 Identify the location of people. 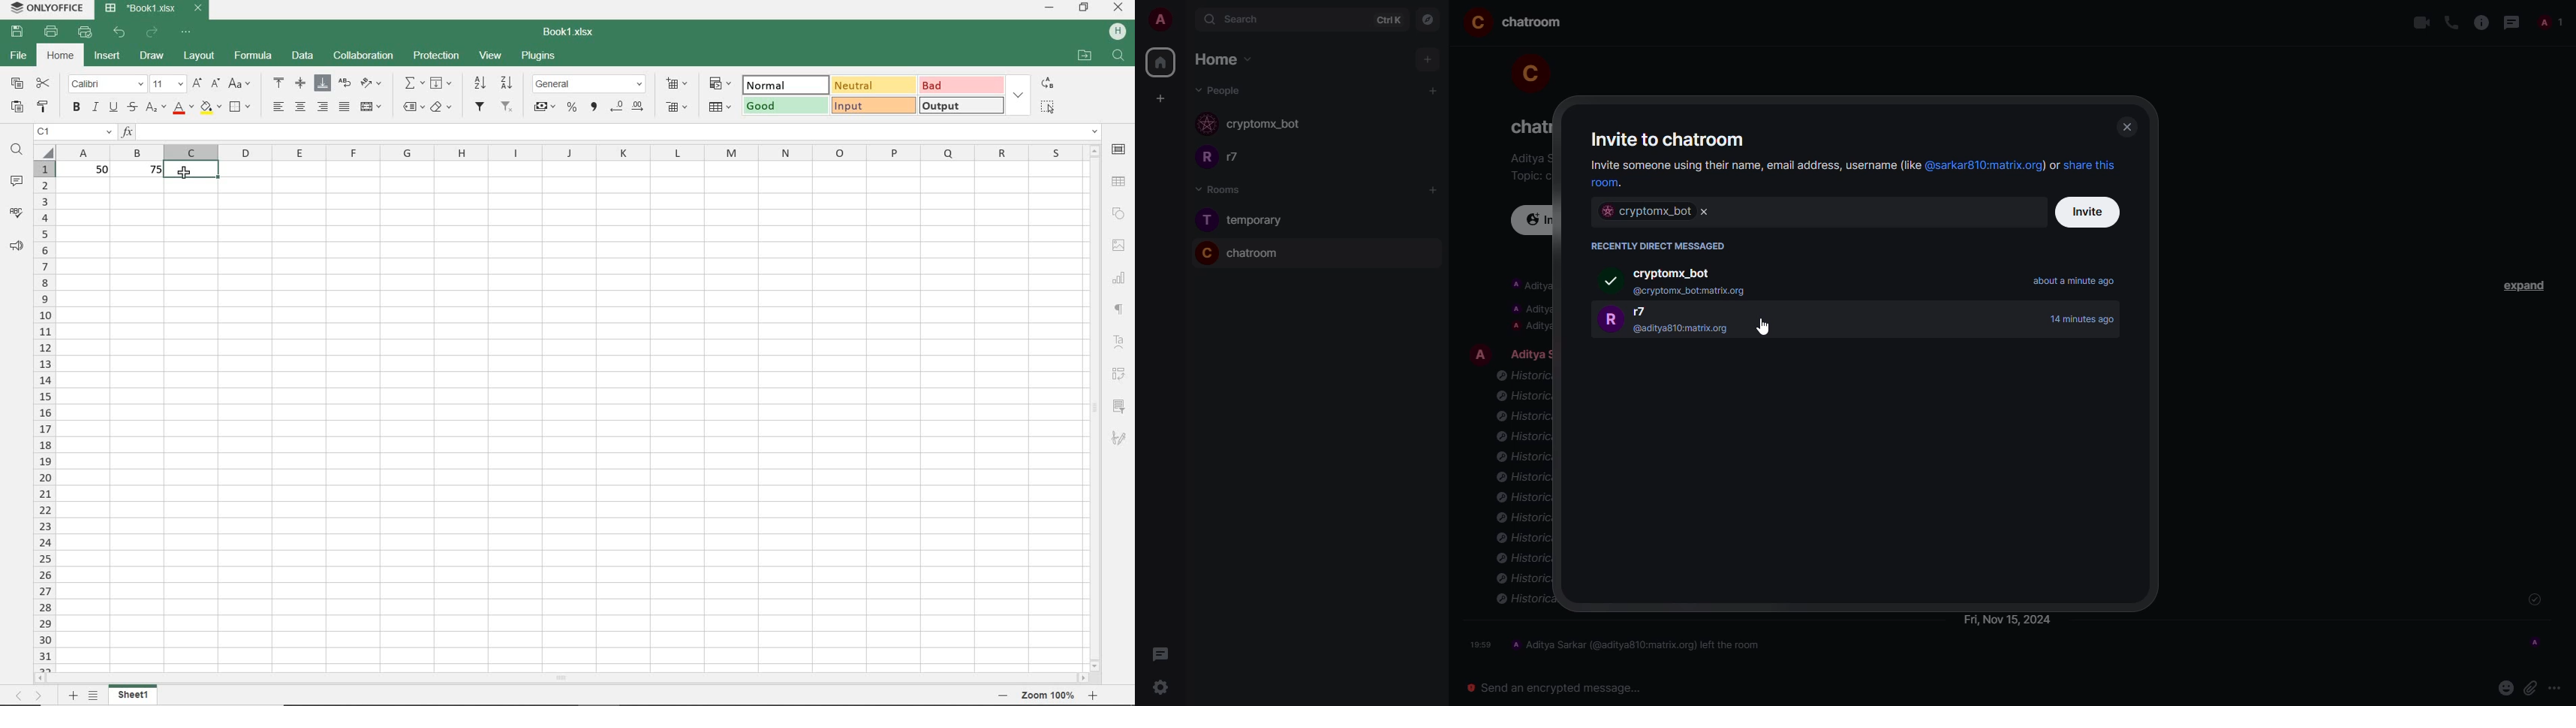
(1529, 353).